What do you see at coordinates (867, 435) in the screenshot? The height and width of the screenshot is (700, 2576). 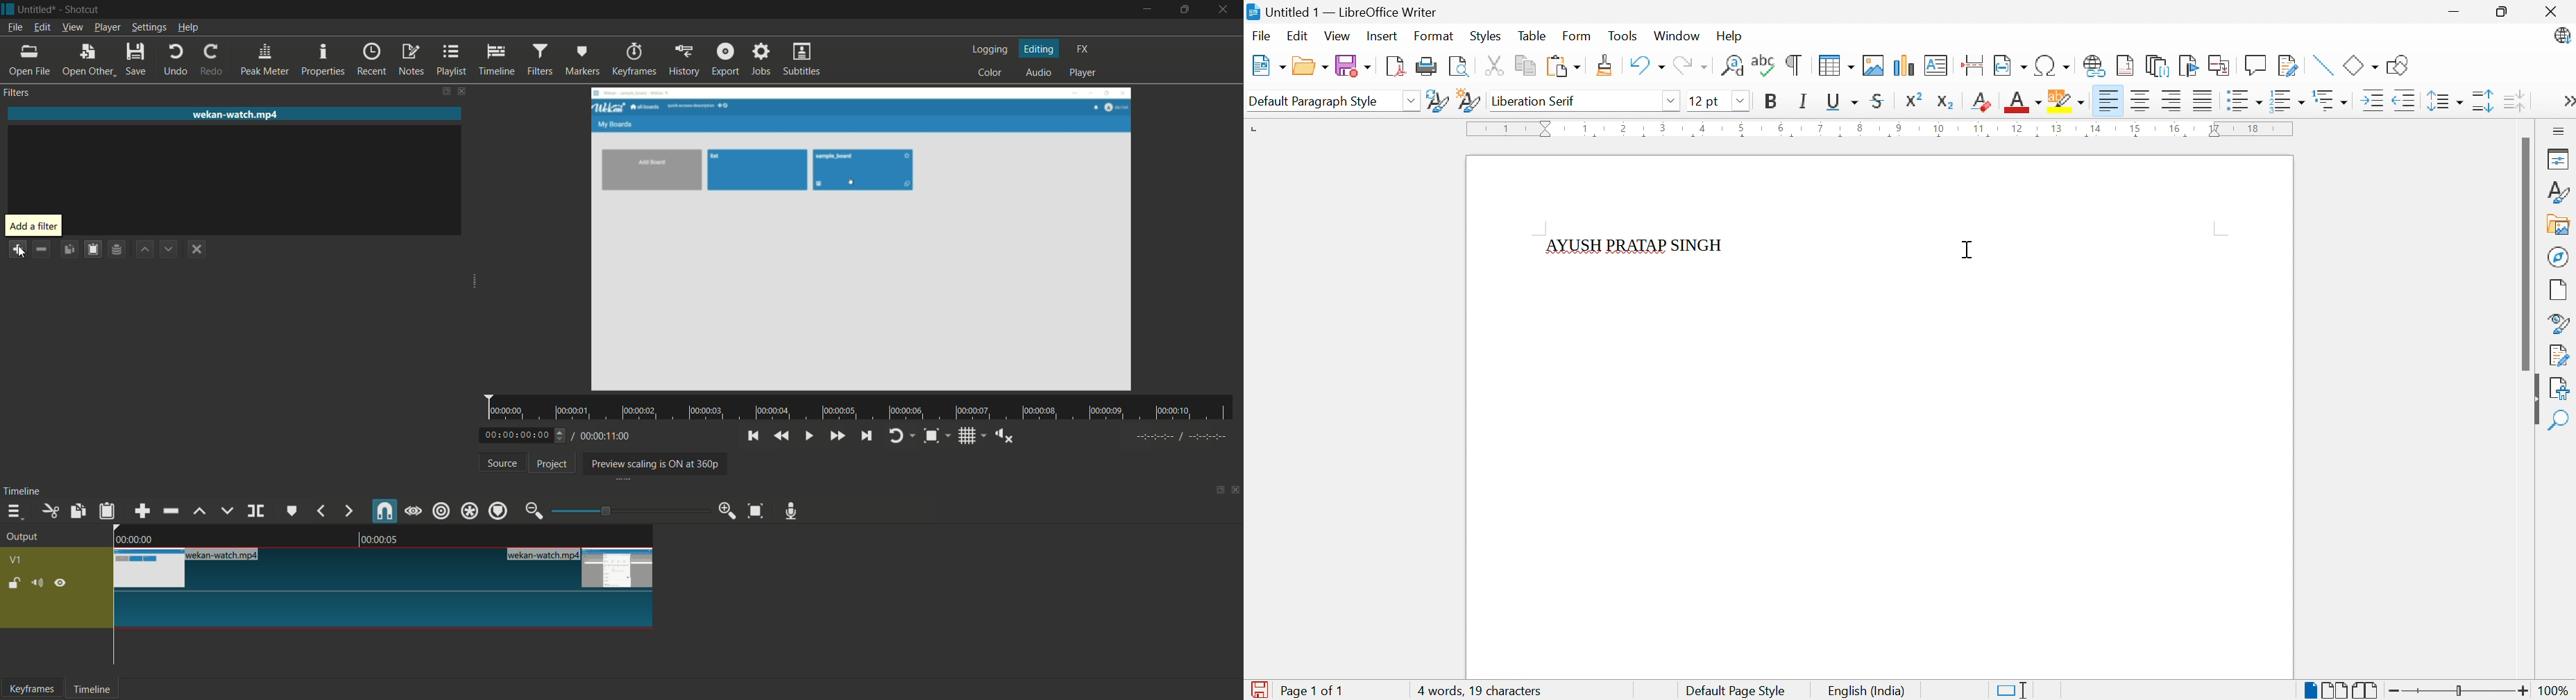 I see `skip to the next point` at bounding box center [867, 435].